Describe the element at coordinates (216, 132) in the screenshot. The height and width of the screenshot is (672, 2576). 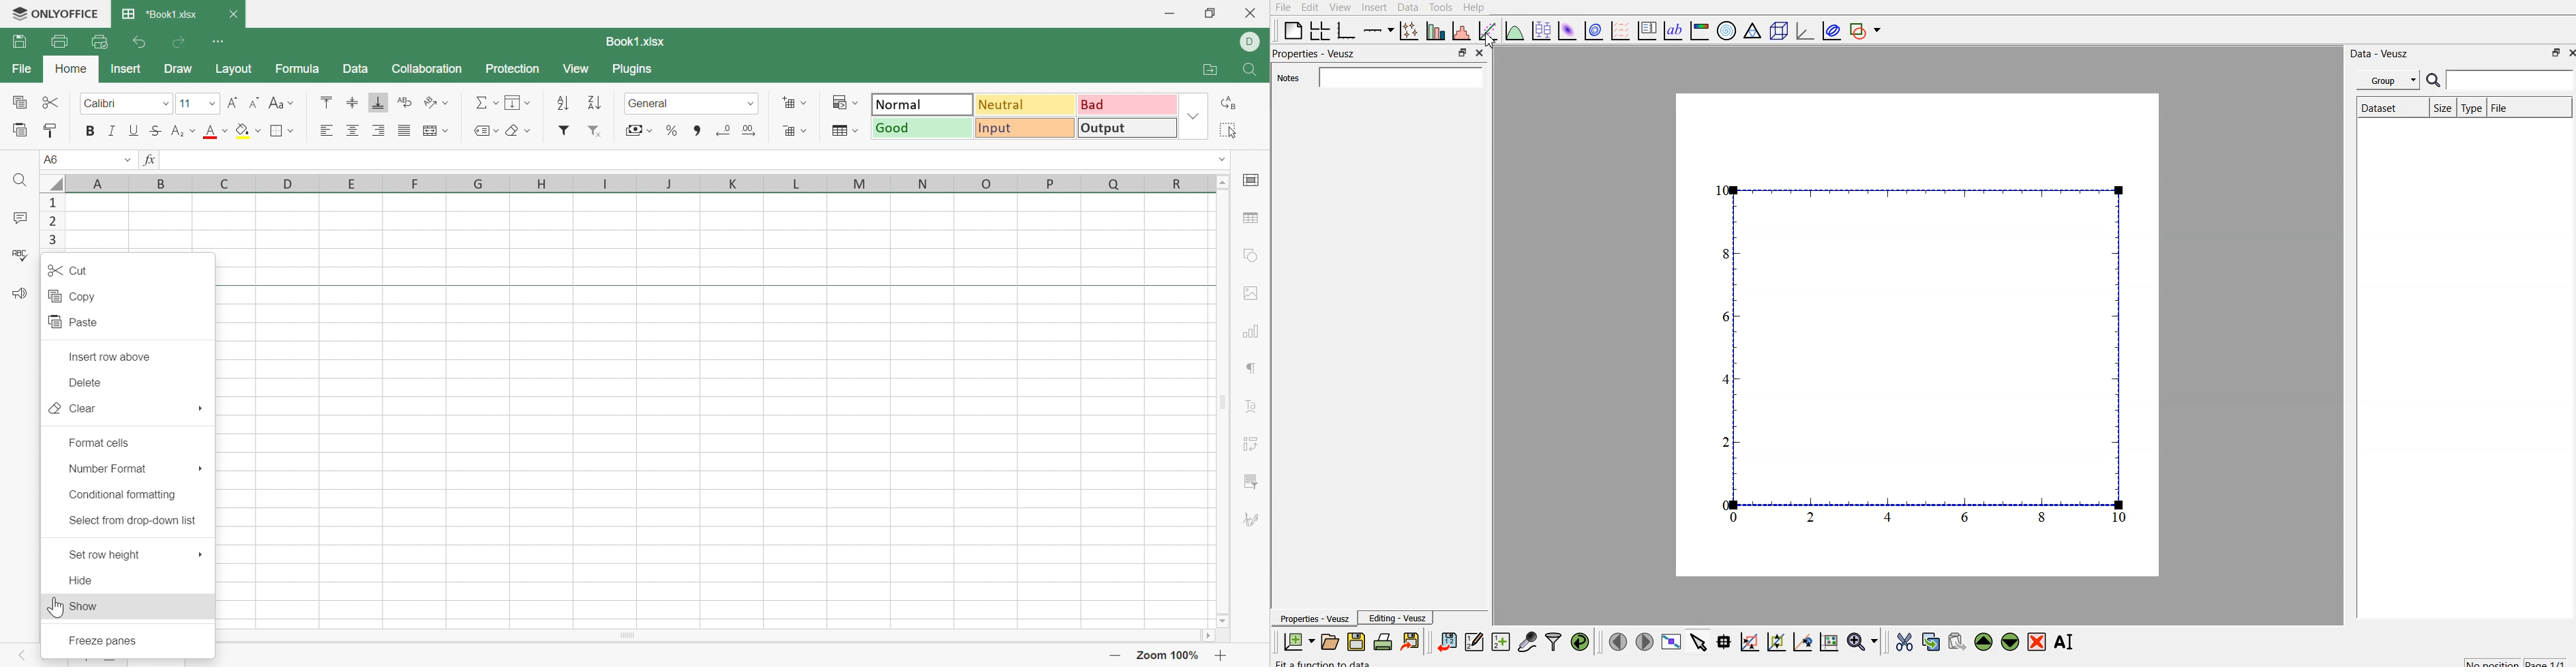
I see `Font color` at that location.